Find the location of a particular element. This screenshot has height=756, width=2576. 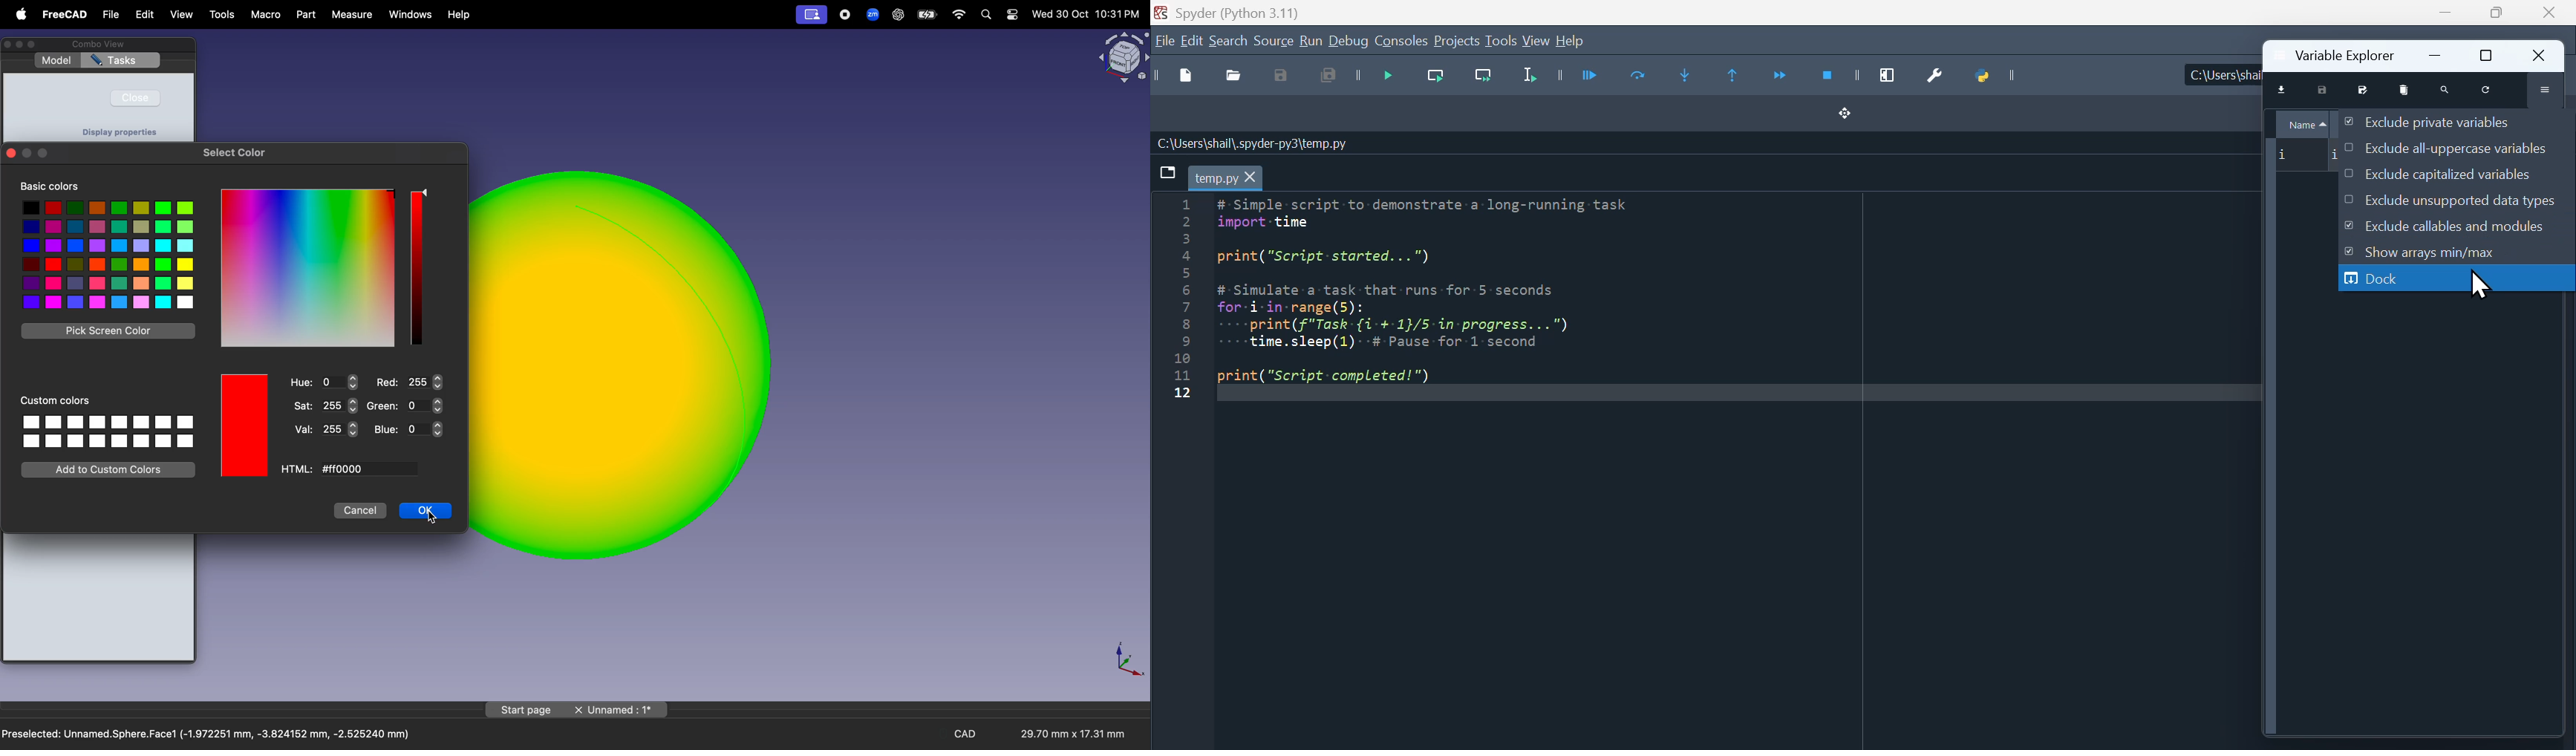

Search is located at coordinates (1229, 42).